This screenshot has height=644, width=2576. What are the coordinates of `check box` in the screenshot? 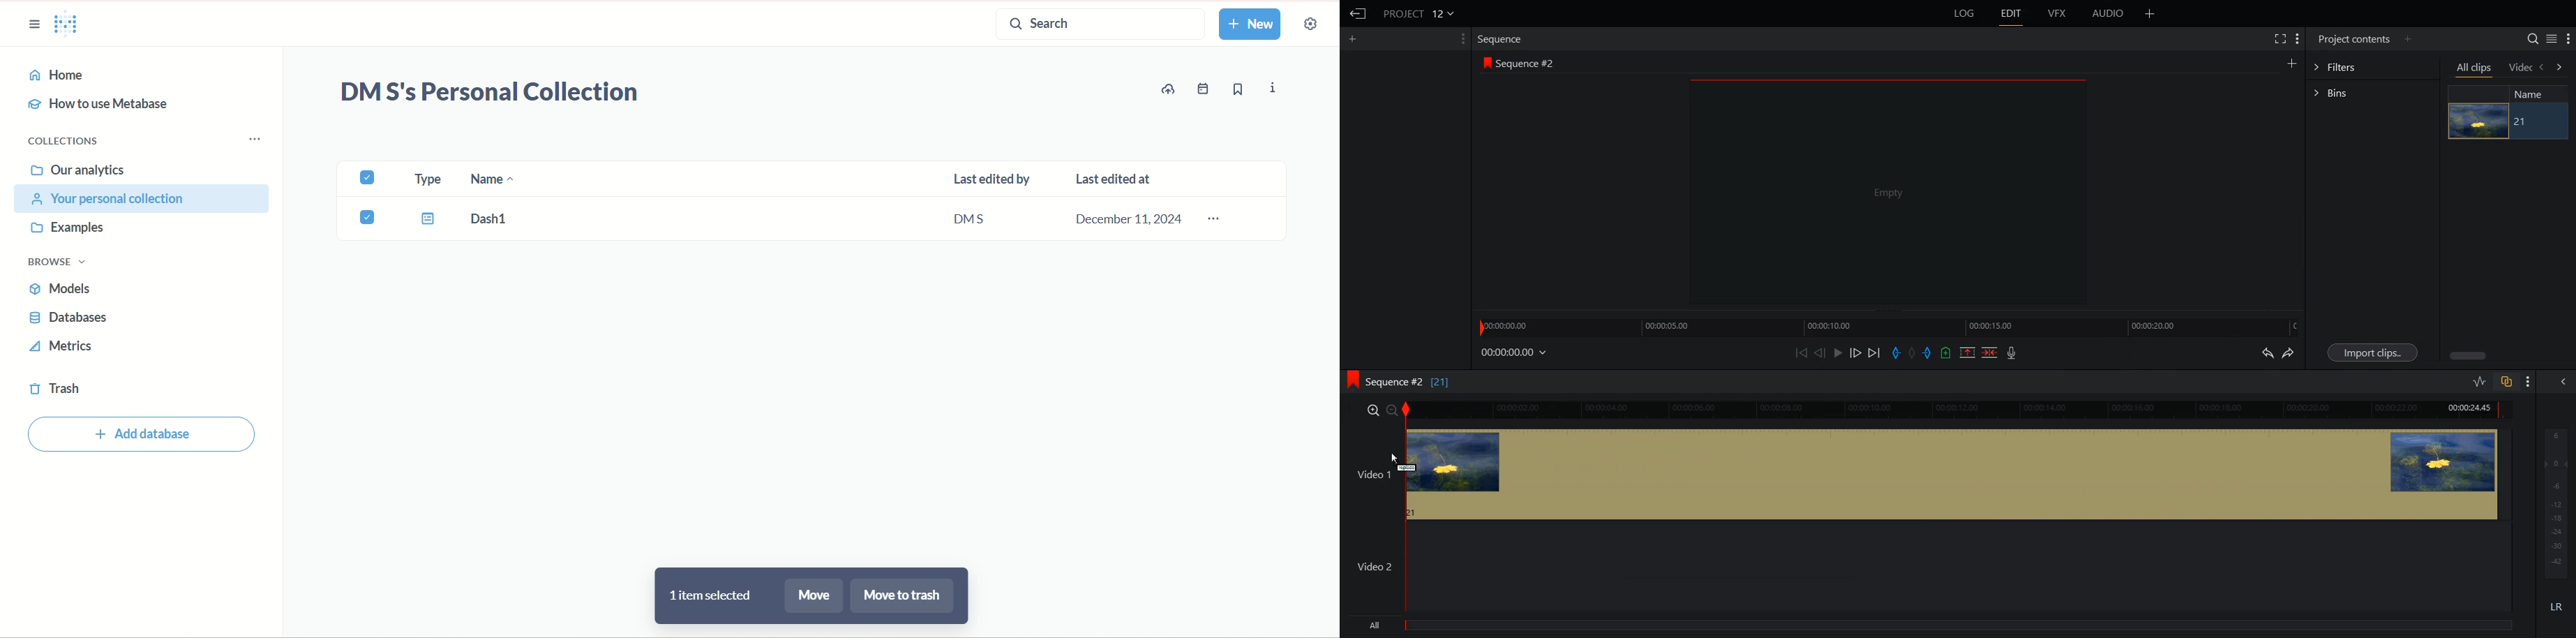 It's located at (370, 181).